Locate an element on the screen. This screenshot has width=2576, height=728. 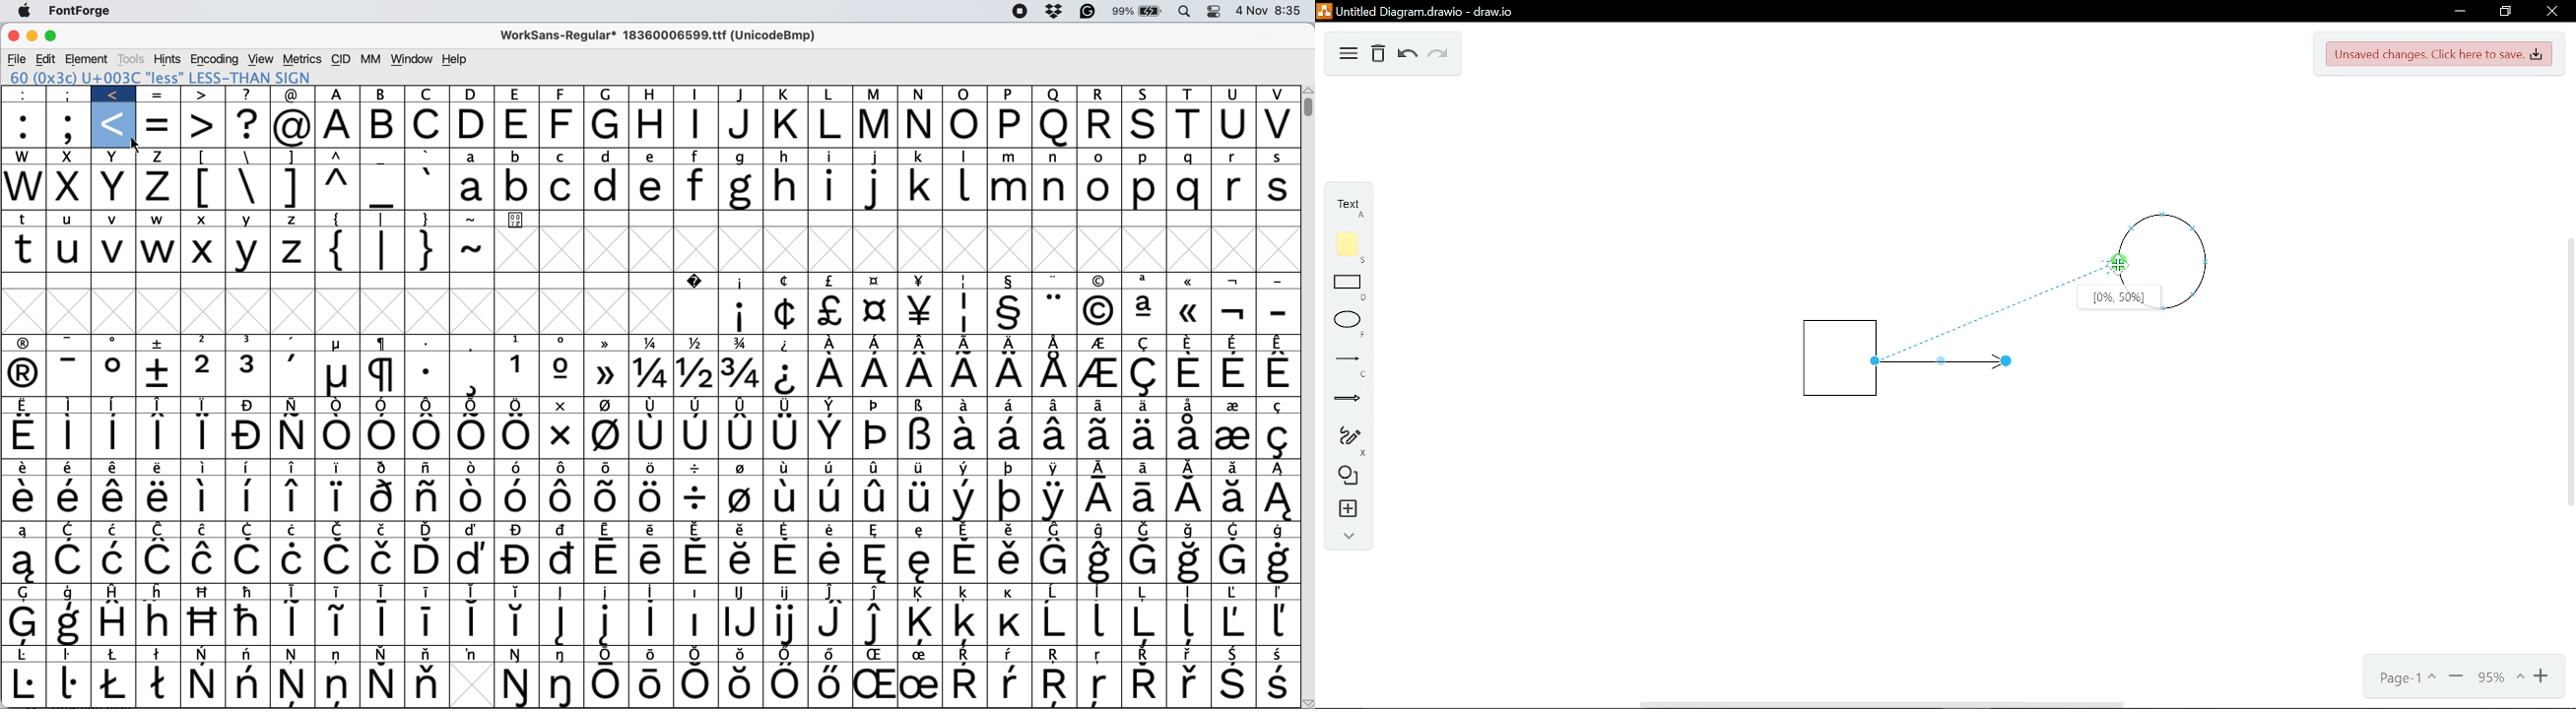
Symbol is located at coordinates (250, 438).